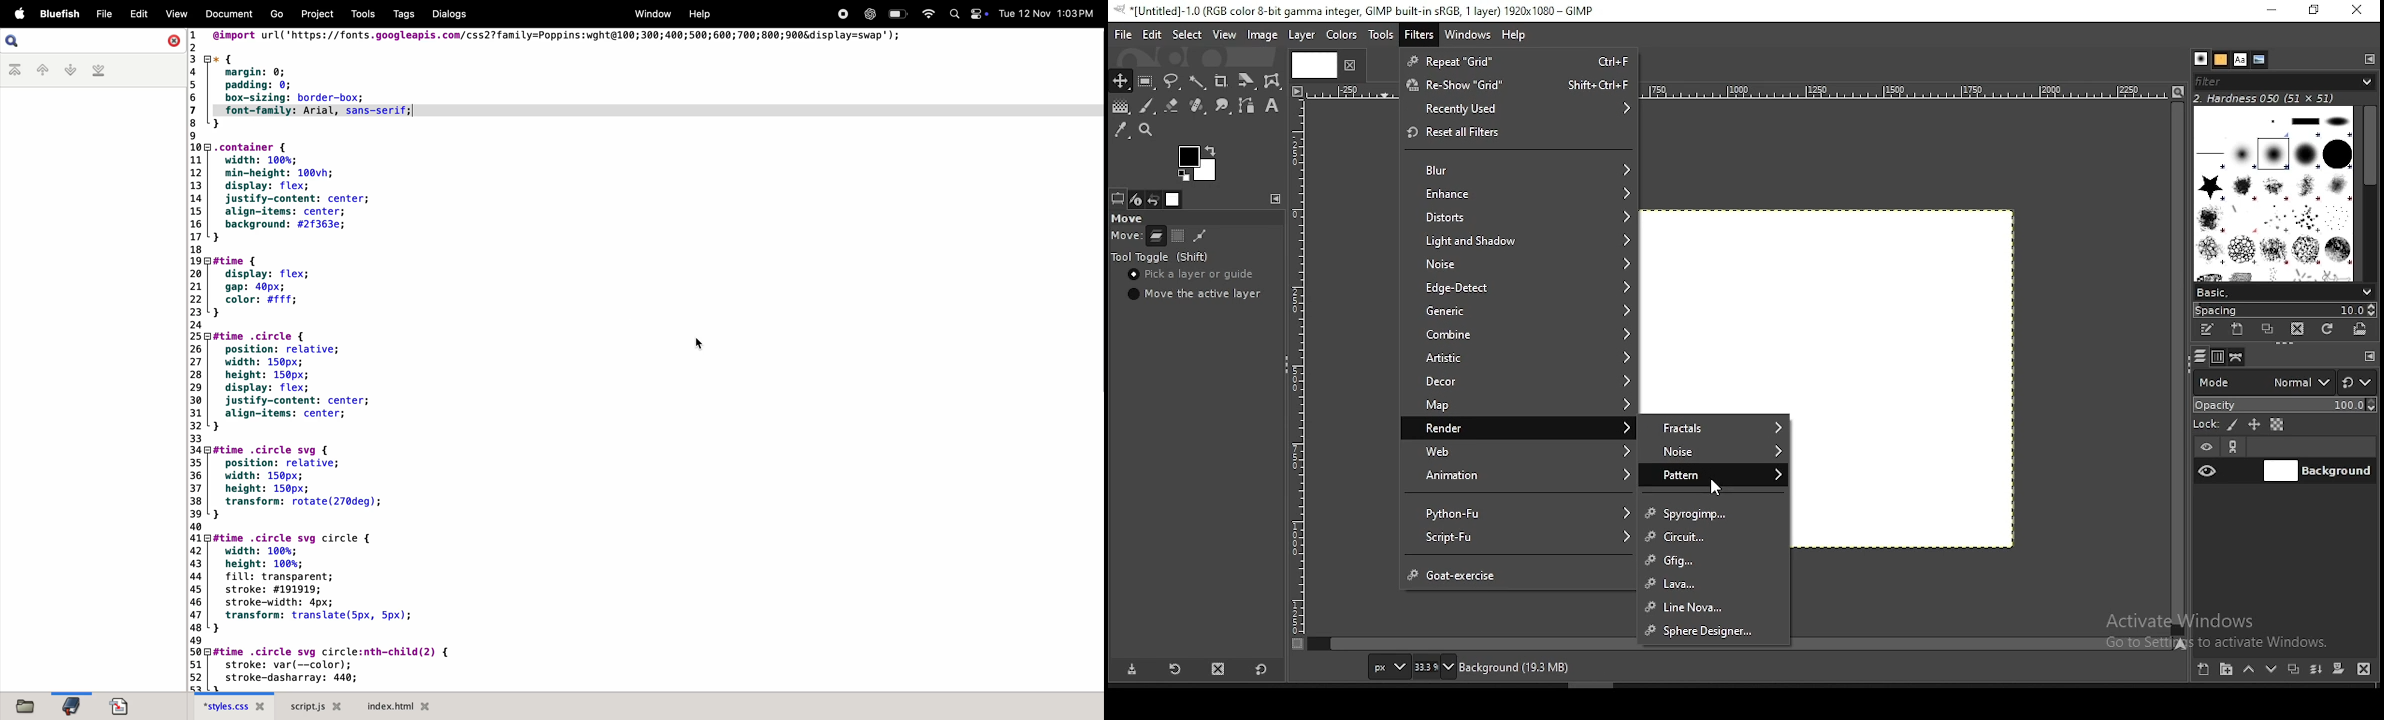  Describe the element at coordinates (2370, 60) in the screenshot. I see `cinfigure this tab` at that location.